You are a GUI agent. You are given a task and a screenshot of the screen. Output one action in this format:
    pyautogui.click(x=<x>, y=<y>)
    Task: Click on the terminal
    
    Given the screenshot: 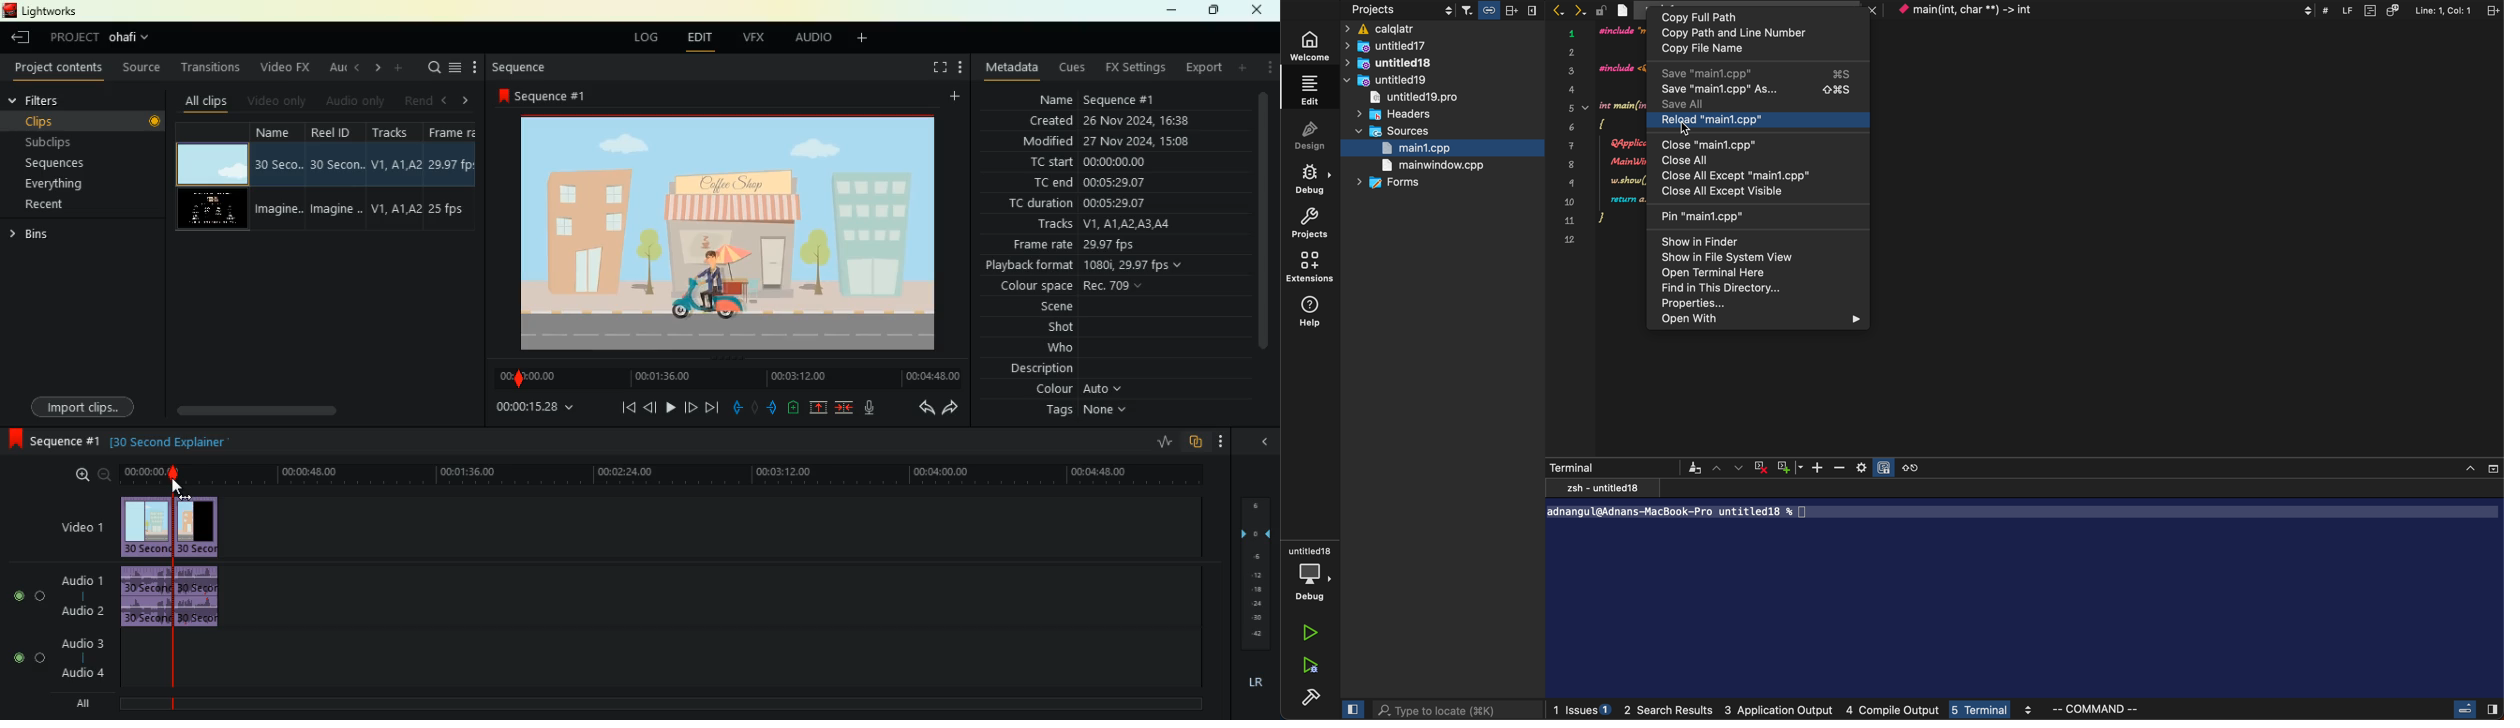 What is the action you would take?
    pyautogui.click(x=1613, y=467)
    